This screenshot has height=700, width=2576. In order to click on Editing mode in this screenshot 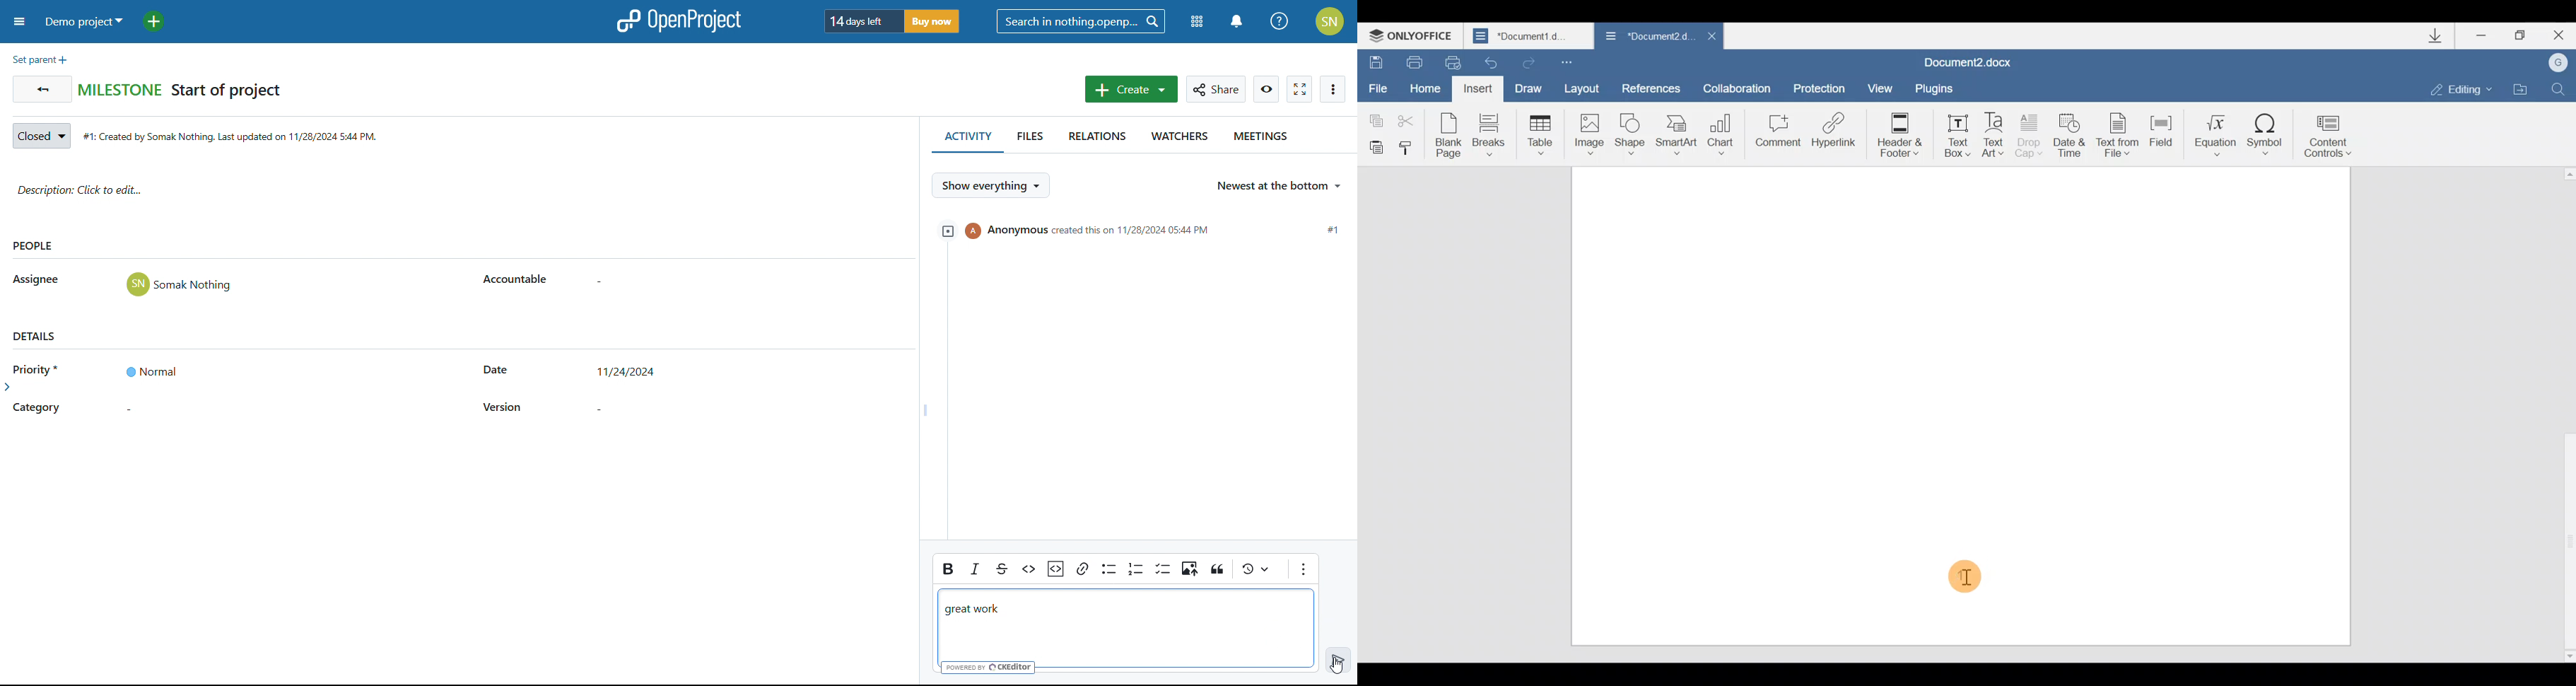, I will do `click(2454, 88)`.